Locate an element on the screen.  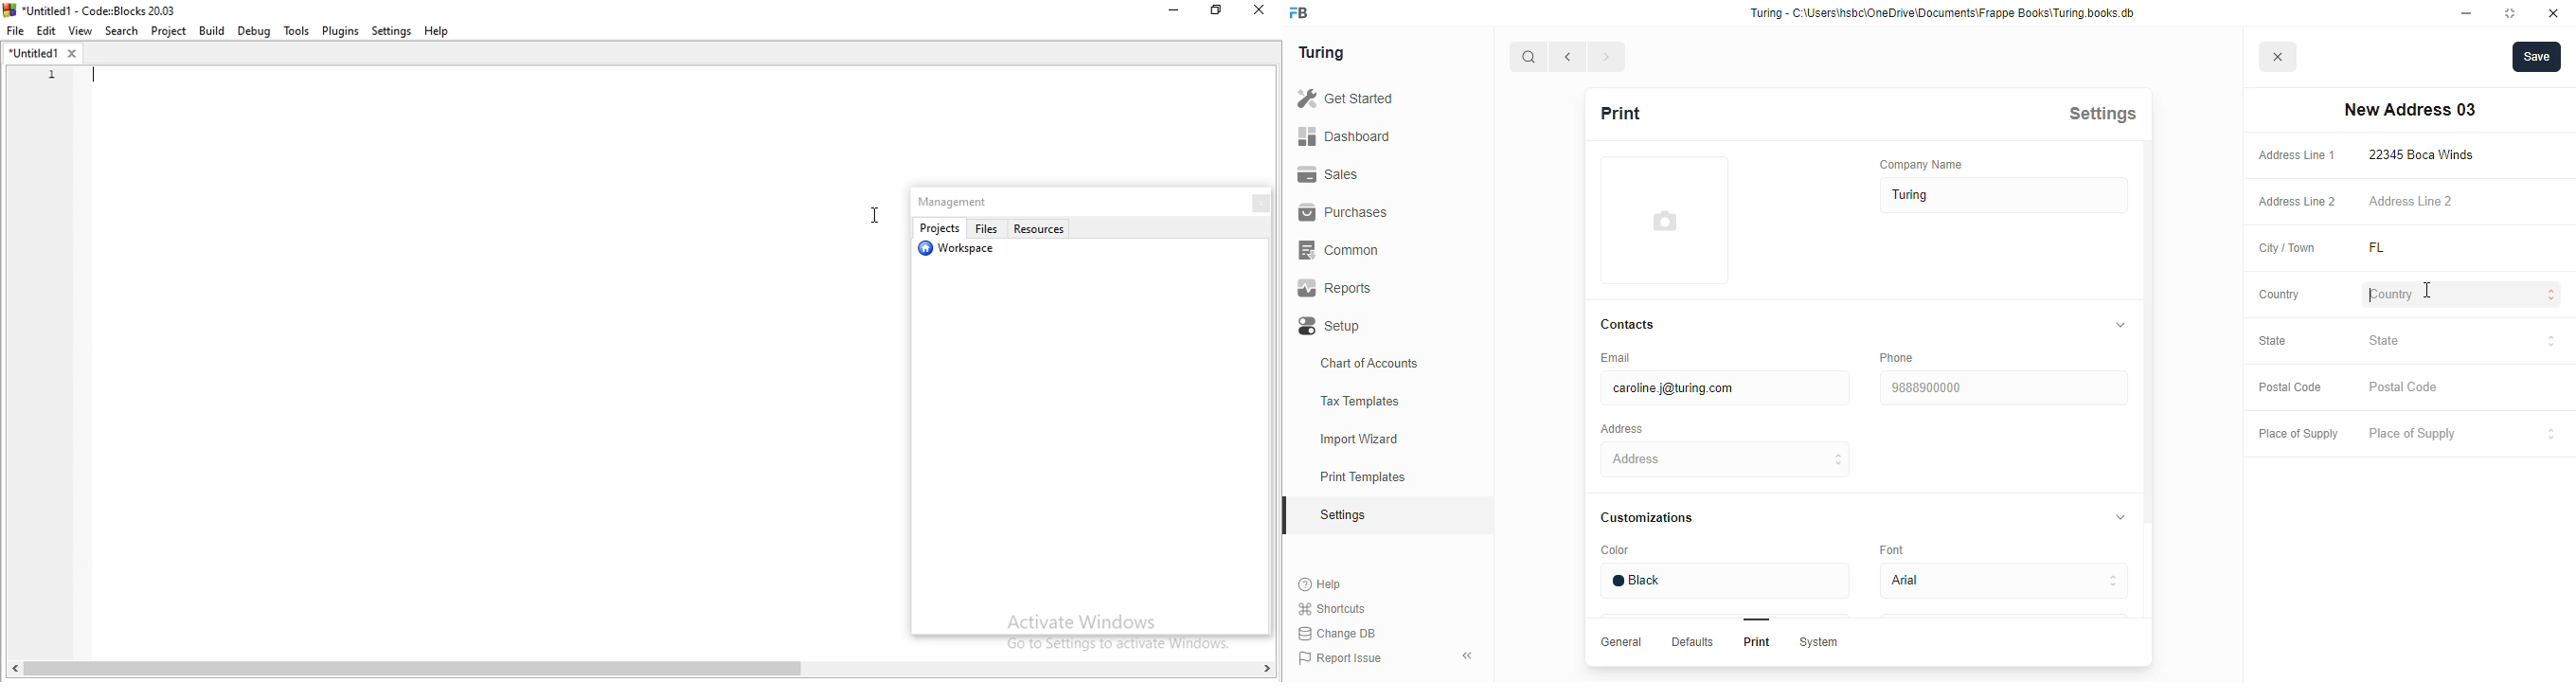
import wizard is located at coordinates (1360, 440).